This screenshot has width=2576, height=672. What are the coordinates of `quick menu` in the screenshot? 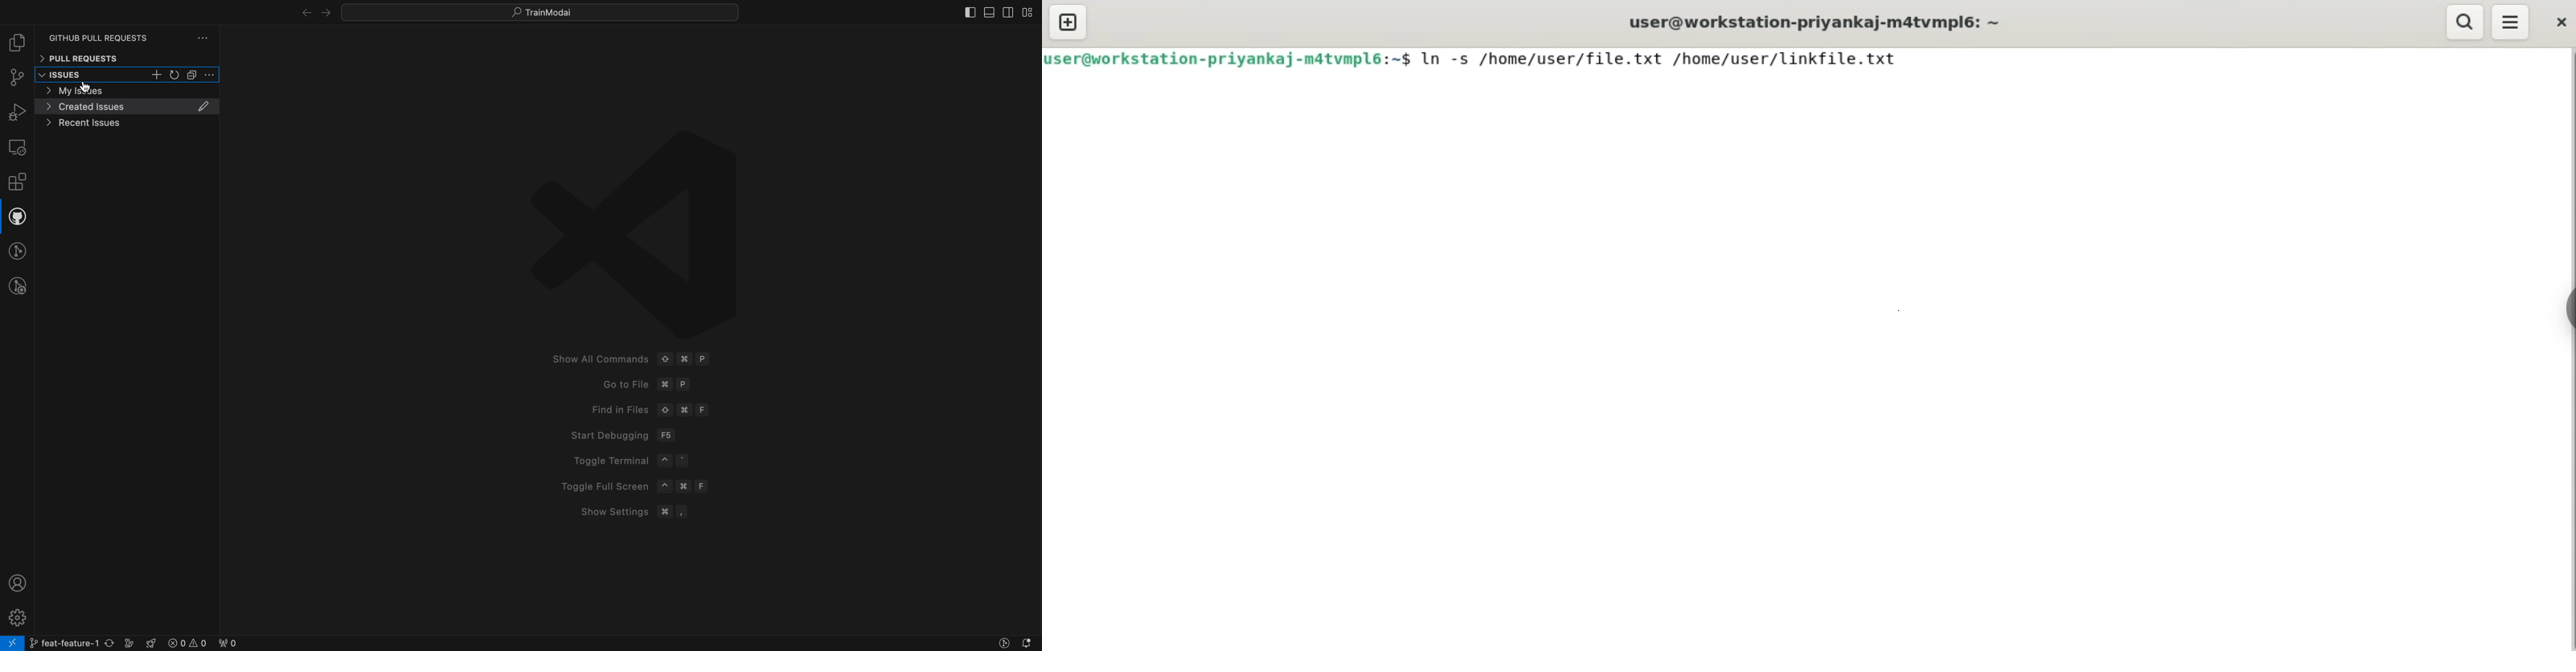 It's located at (541, 10).